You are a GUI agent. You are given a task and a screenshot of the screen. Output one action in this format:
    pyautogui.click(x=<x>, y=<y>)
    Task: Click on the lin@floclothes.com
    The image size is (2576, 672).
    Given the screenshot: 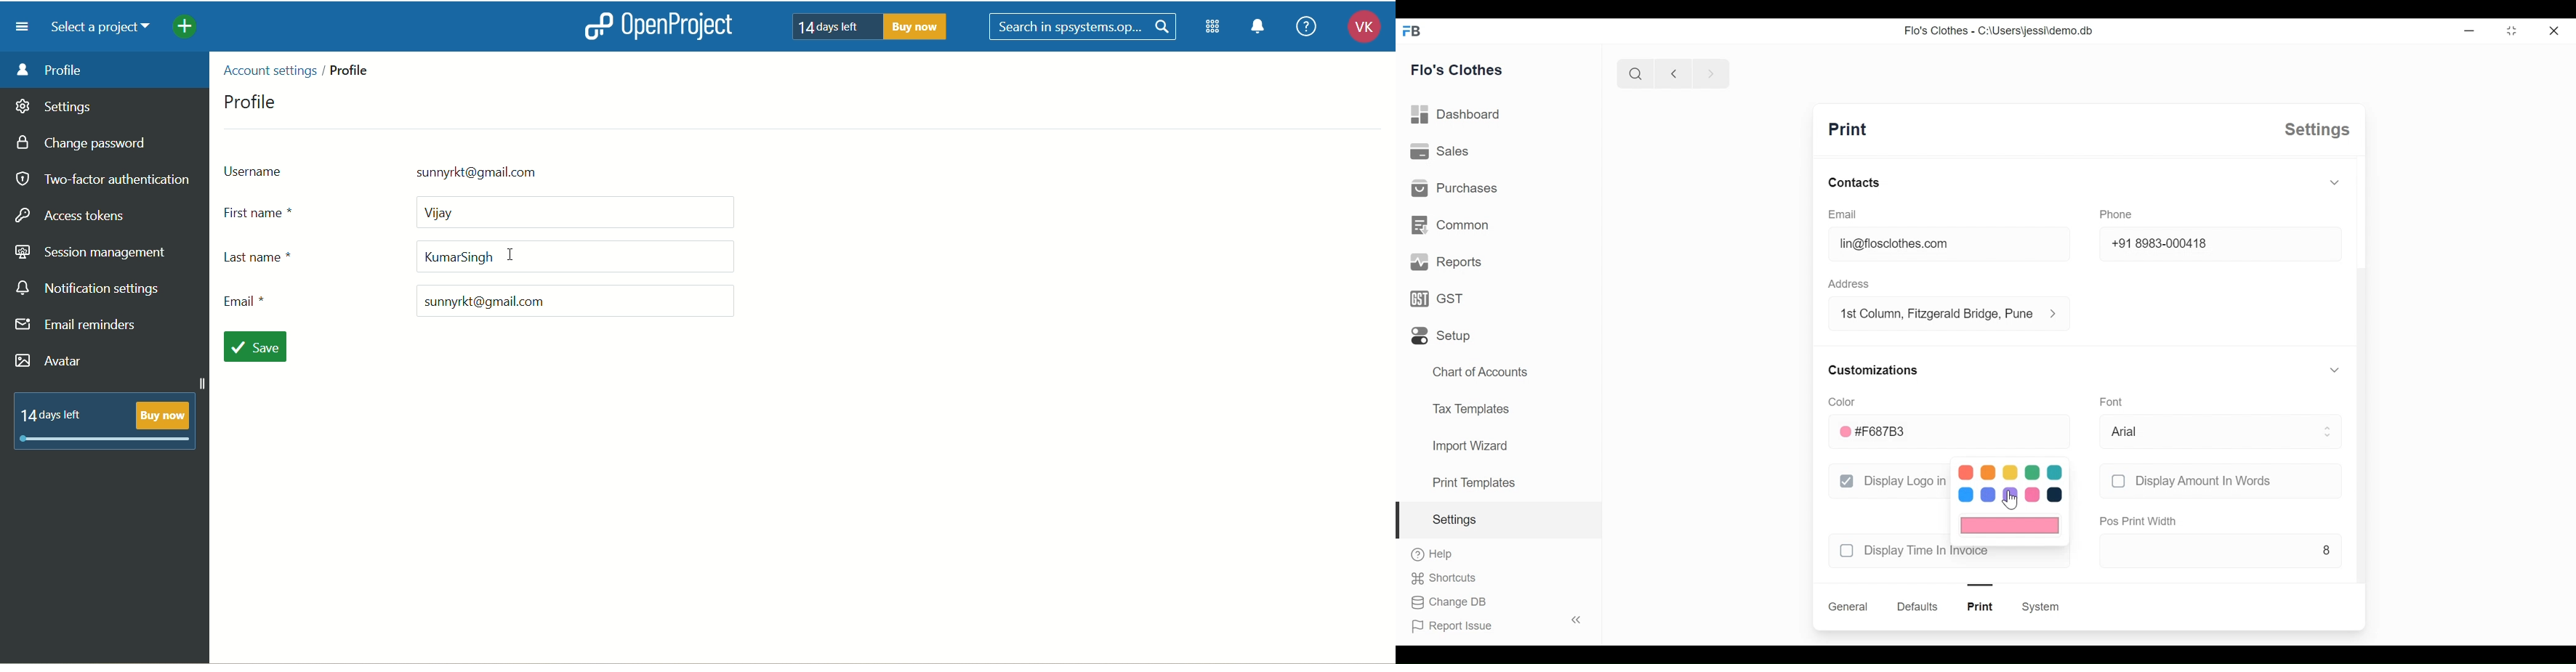 What is the action you would take?
    pyautogui.click(x=1950, y=243)
    